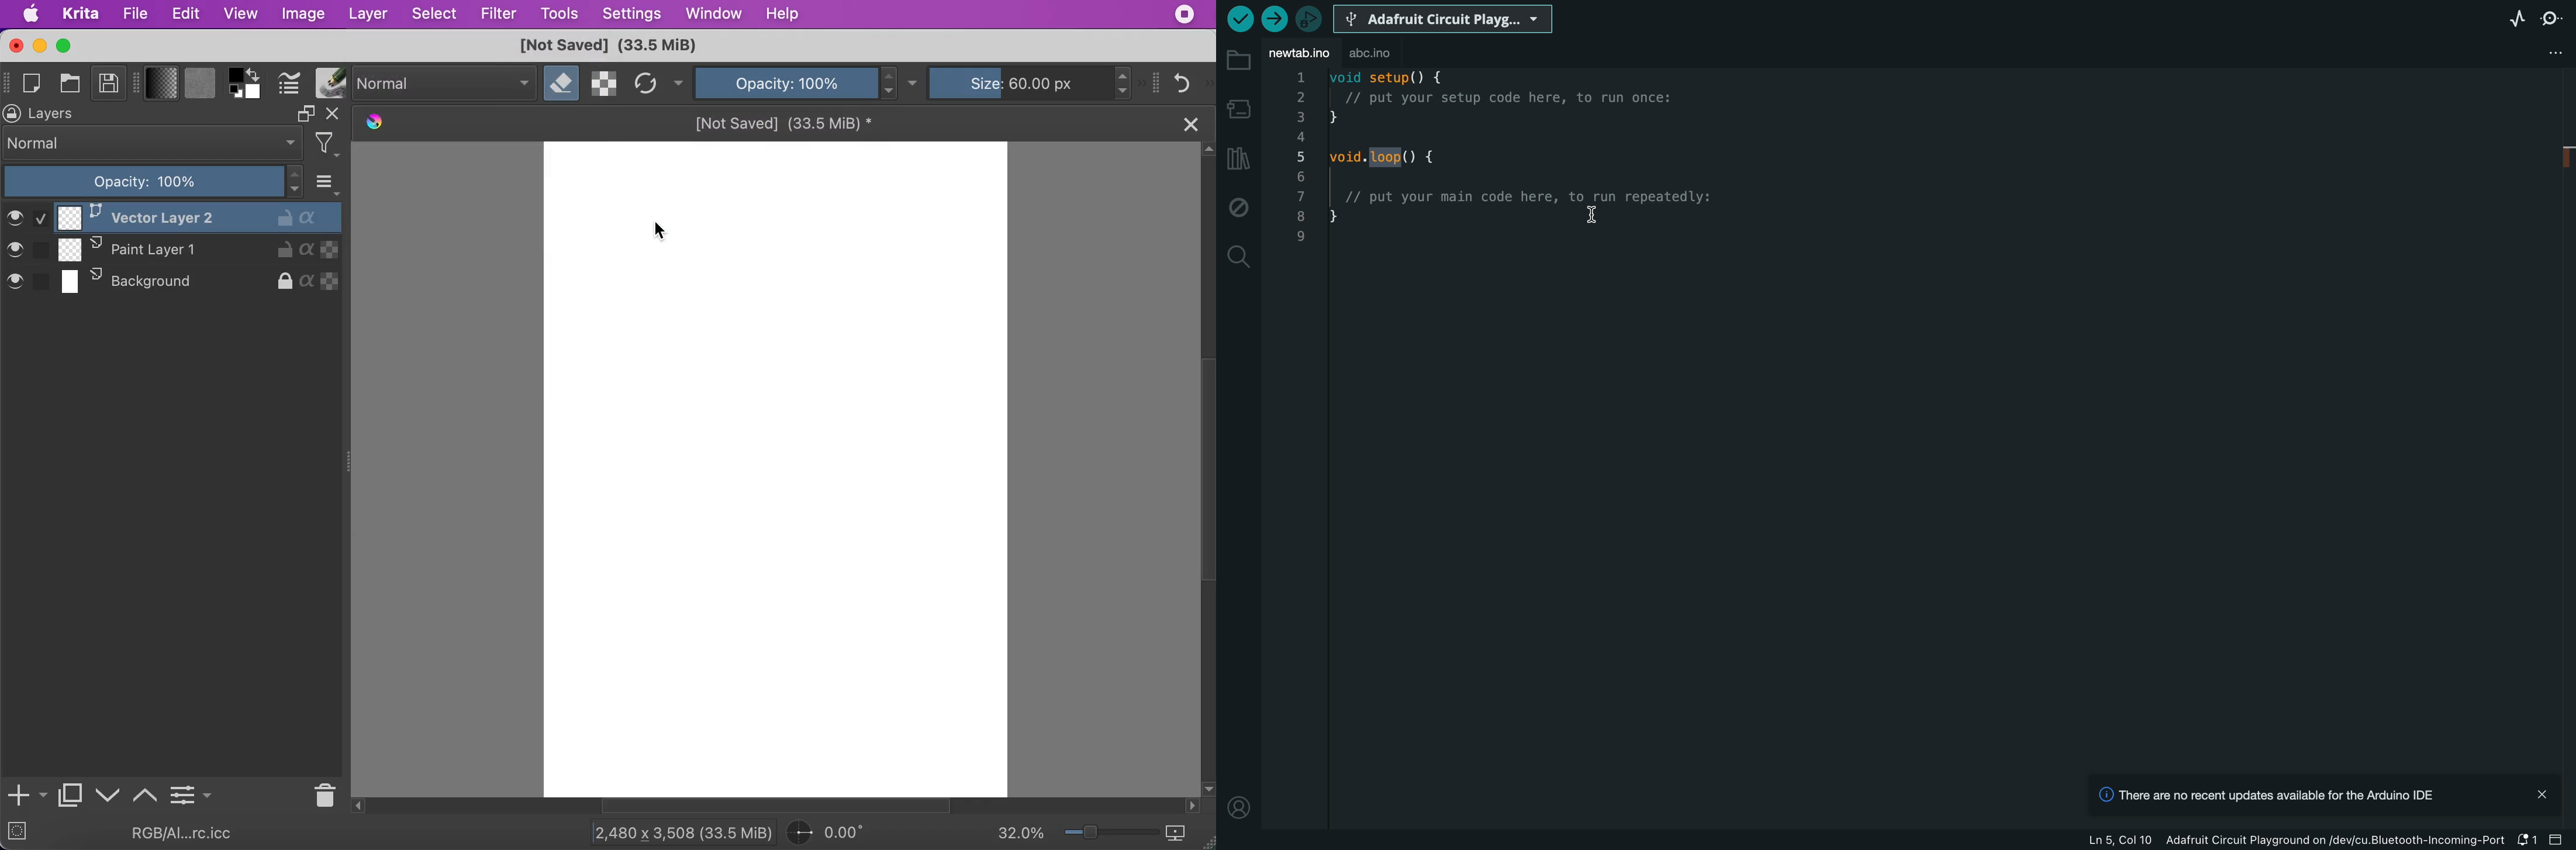  I want to click on blending mode, so click(446, 84).